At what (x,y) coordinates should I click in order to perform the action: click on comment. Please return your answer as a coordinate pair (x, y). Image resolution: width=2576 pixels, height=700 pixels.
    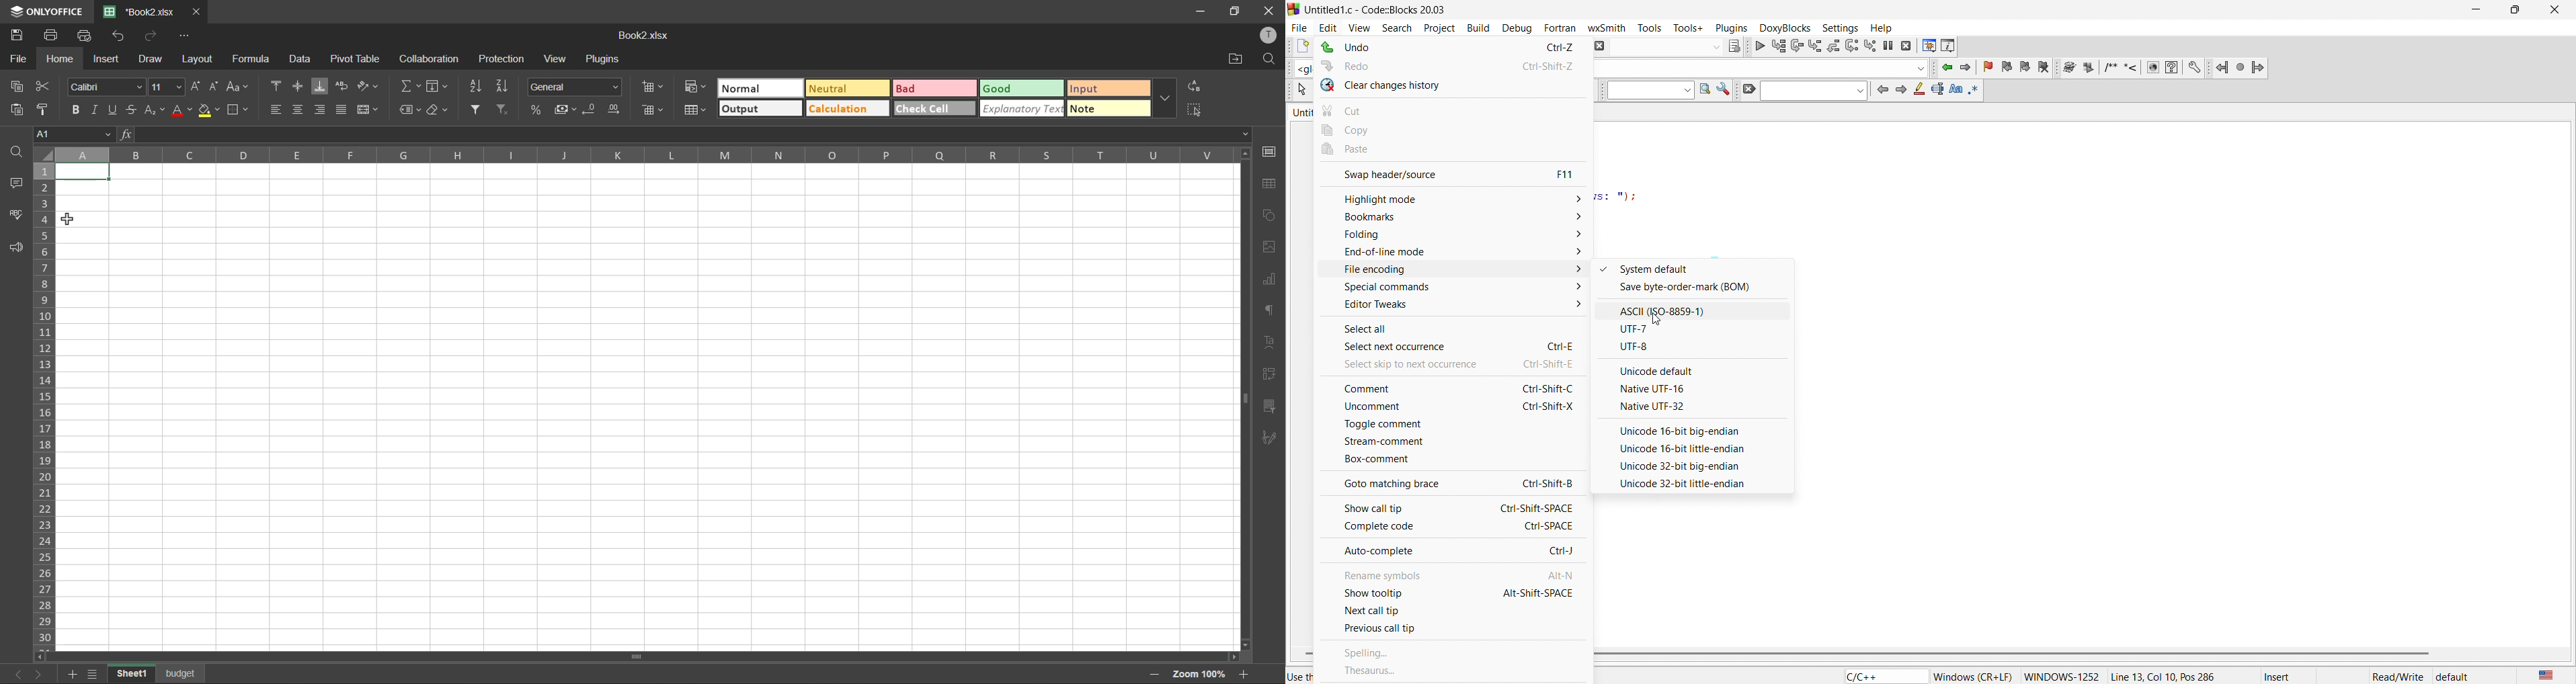
    Looking at the image, I should click on (1446, 387).